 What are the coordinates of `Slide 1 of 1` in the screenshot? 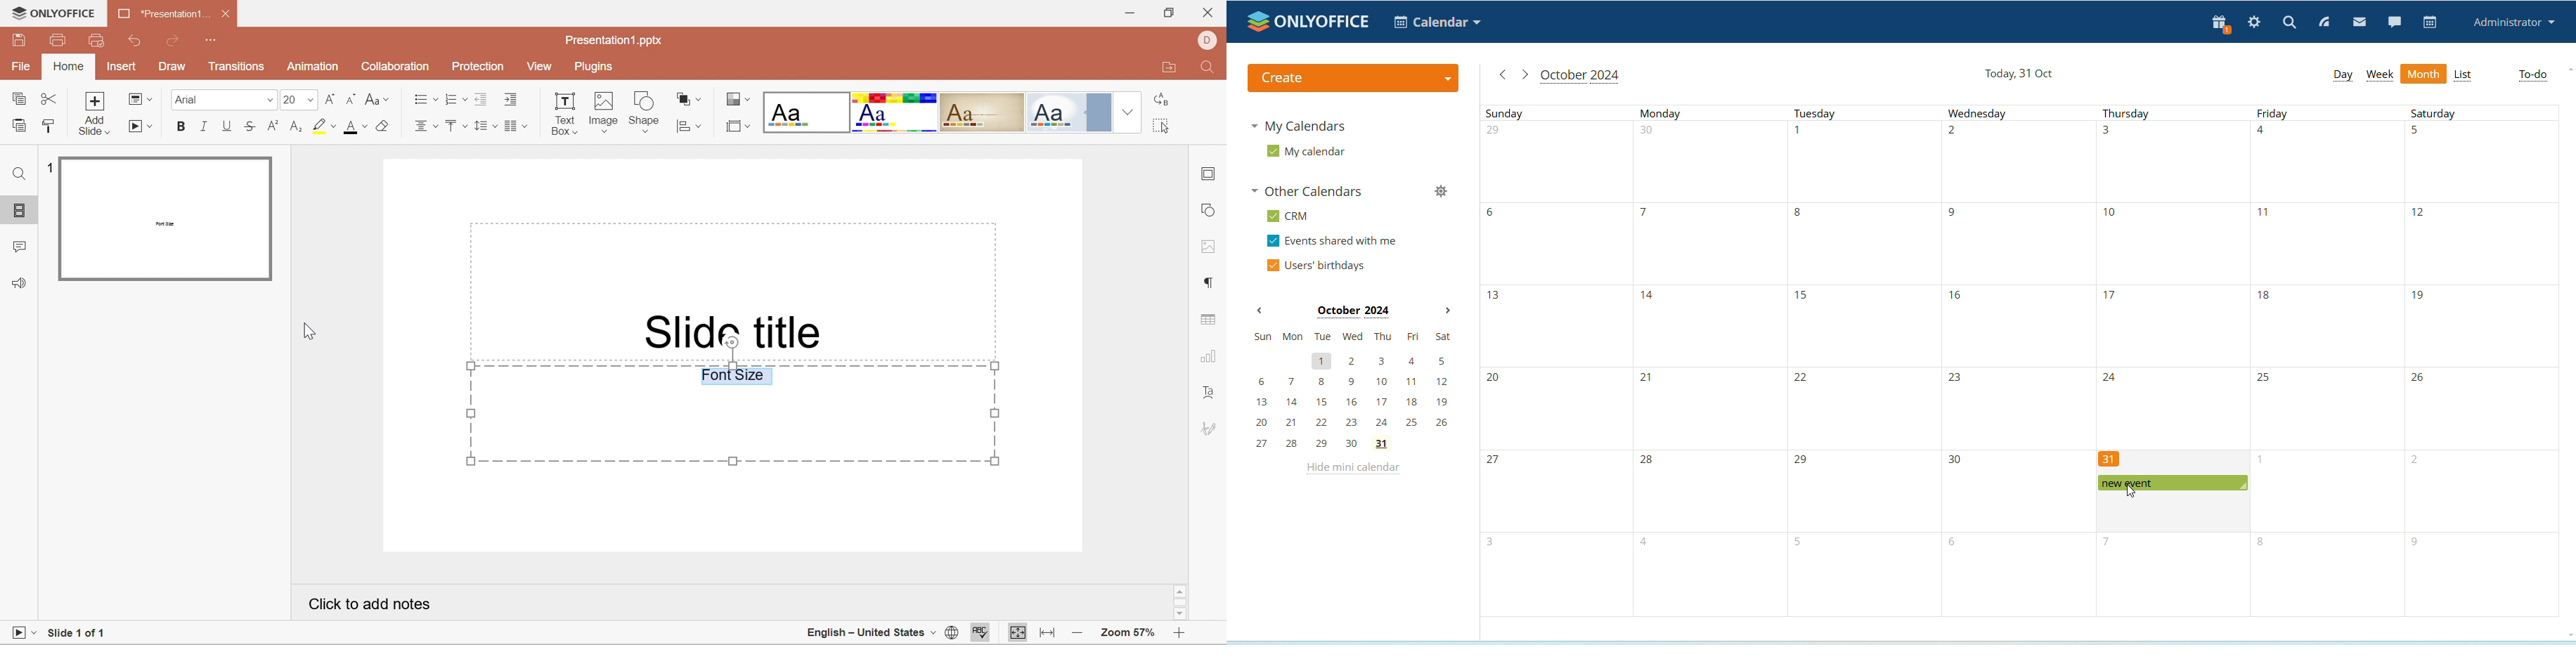 It's located at (78, 630).